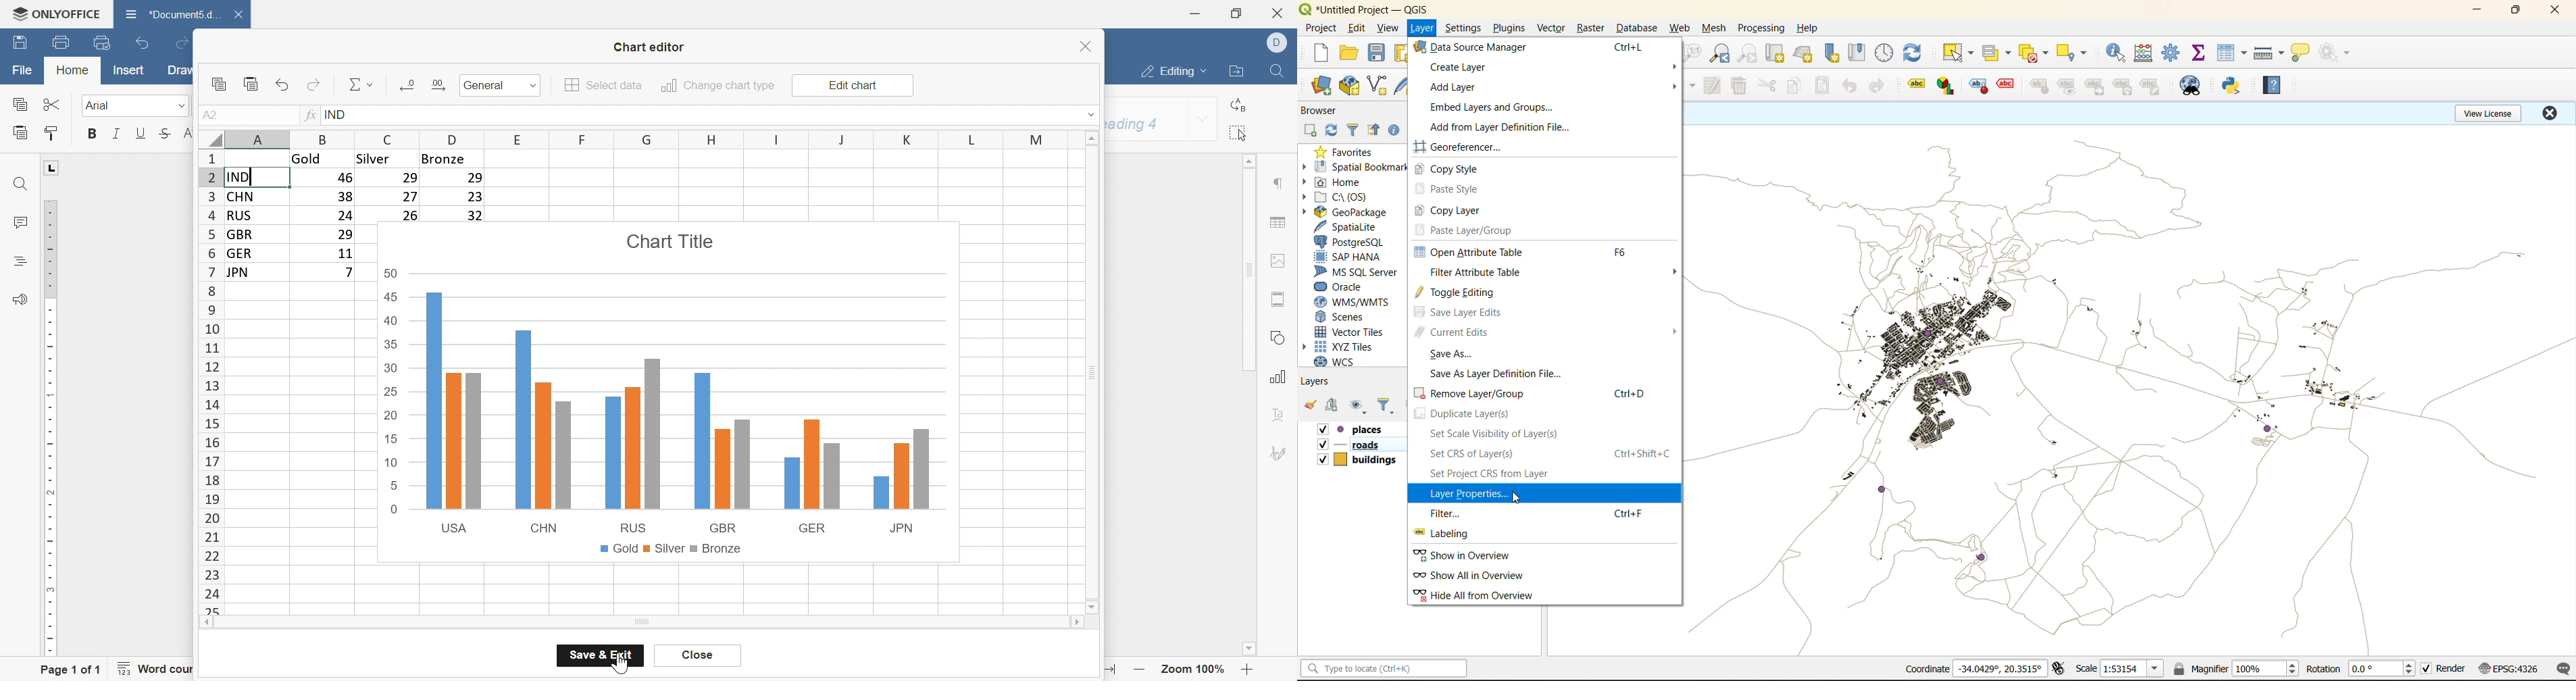  I want to click on select, so click(1959, 55).